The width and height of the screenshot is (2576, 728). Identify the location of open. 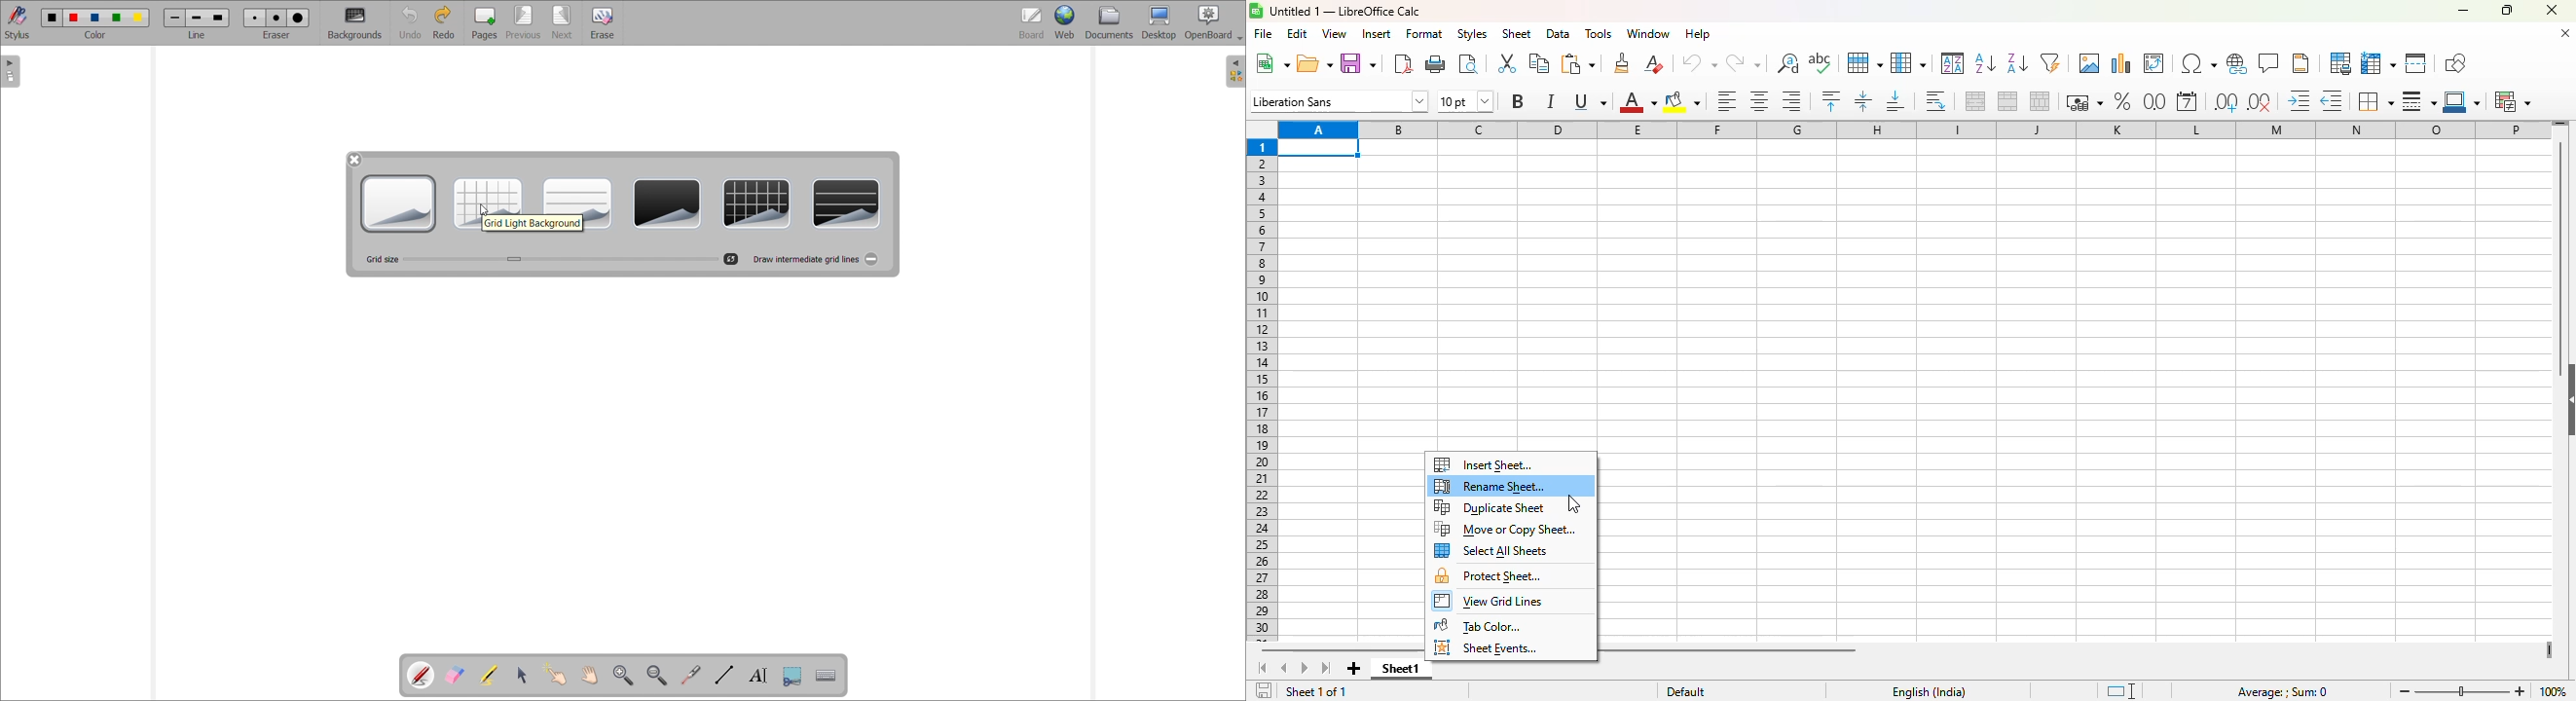
(1314, 62).